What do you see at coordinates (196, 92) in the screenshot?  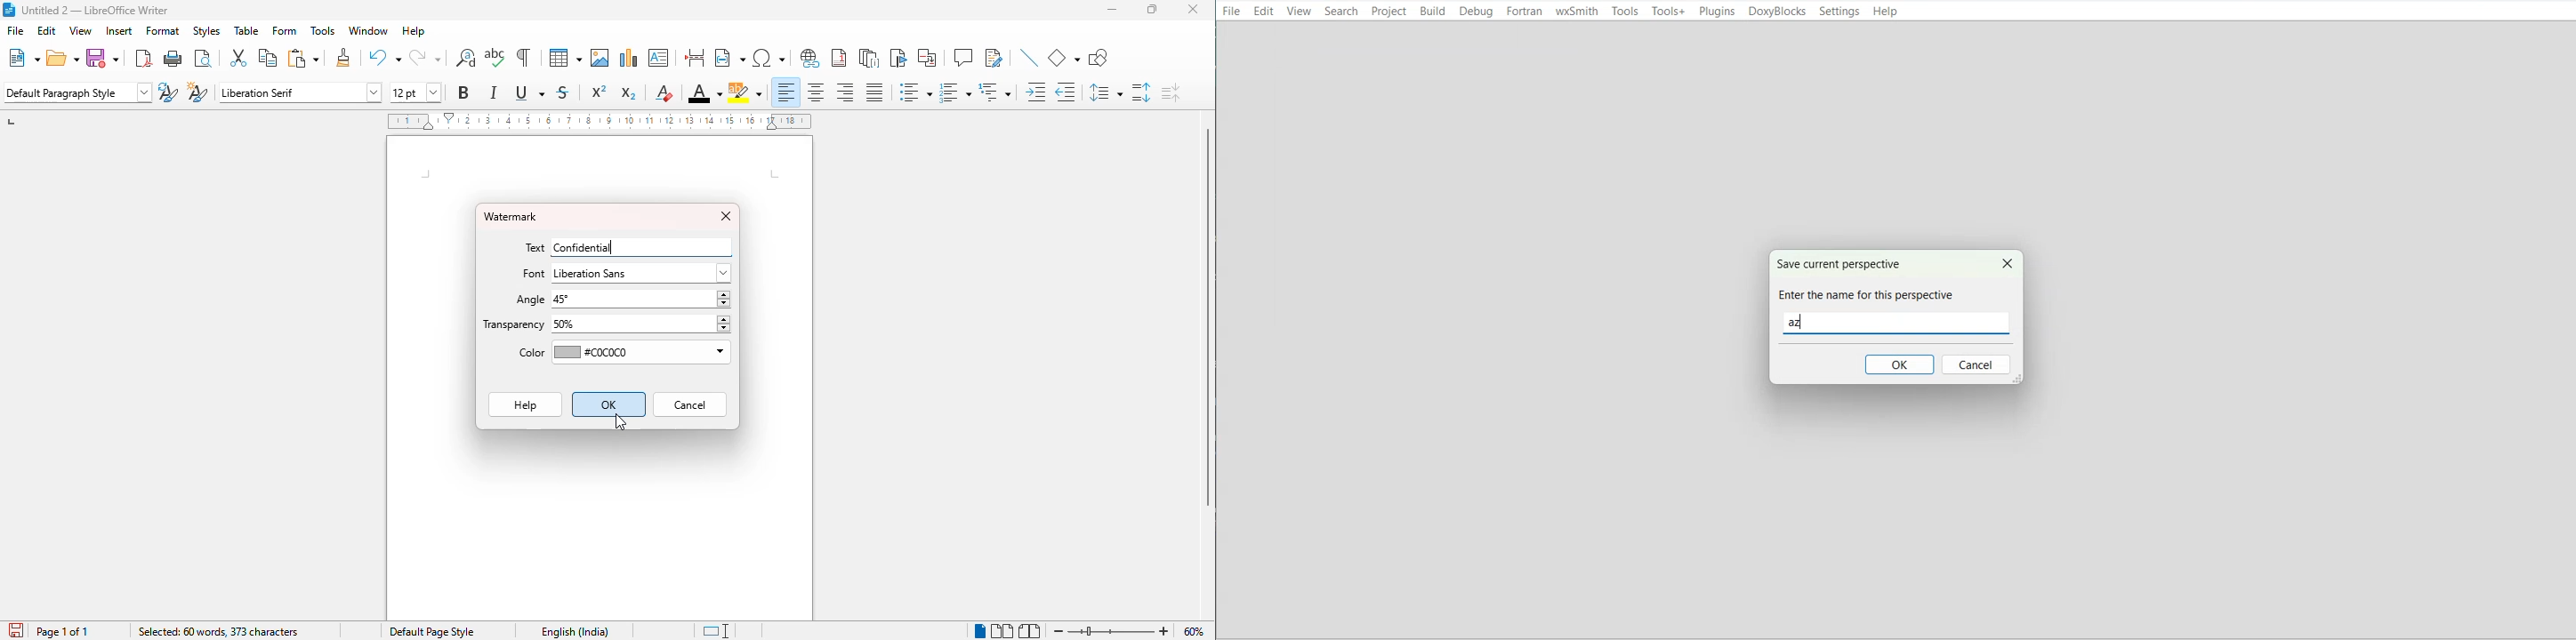 I see `new style from selection` at bounding box center [196, 92].